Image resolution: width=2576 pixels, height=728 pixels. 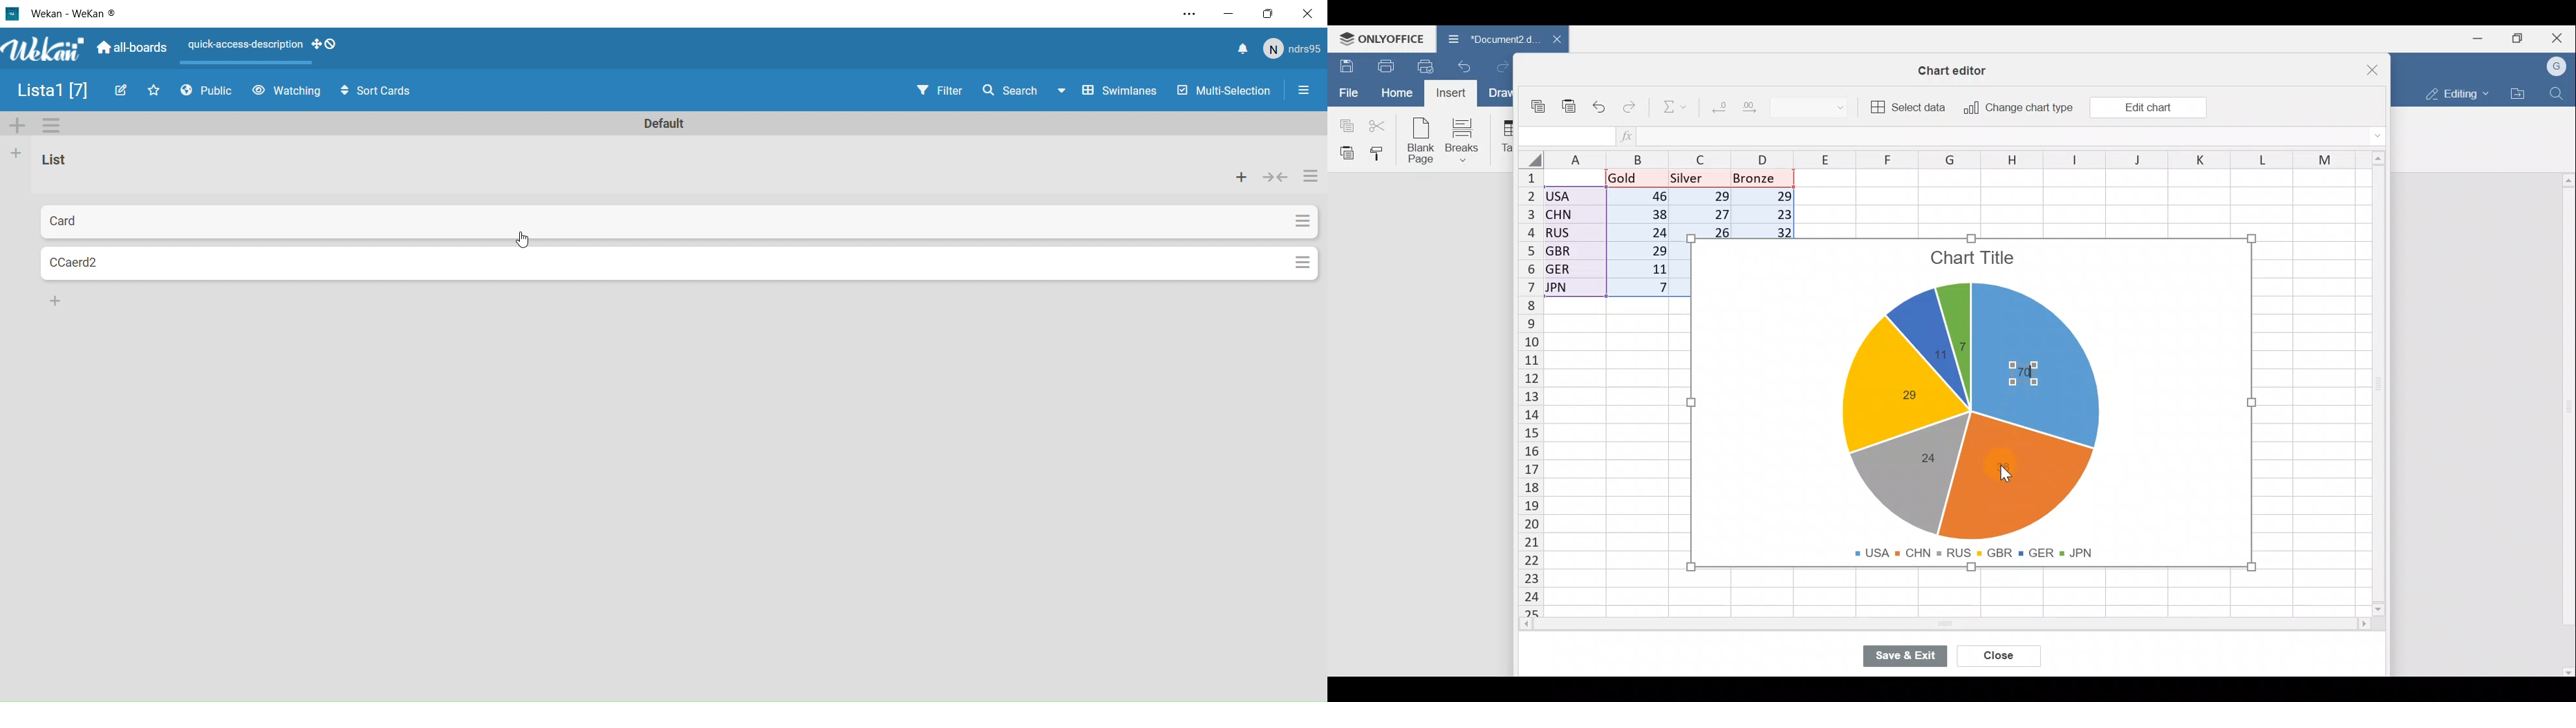 I want to click on Decrease decimal, so click(x=1718, y=104).